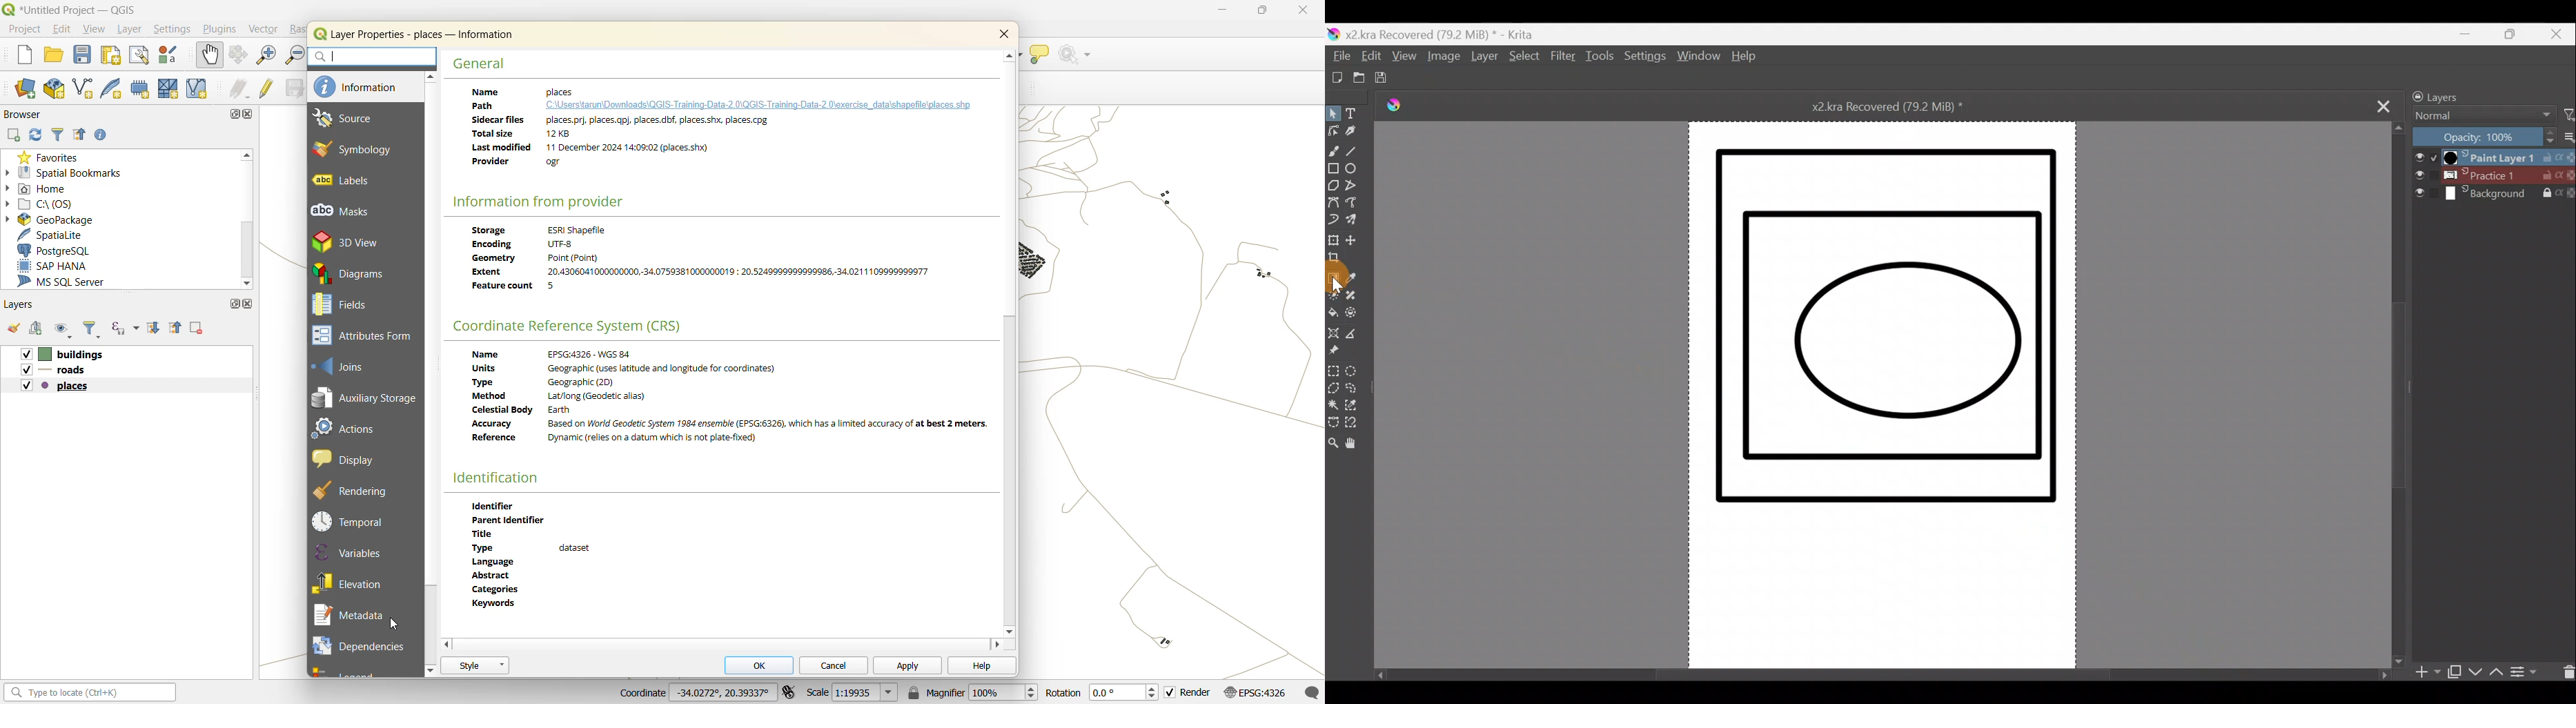 The width and height of the screenshot is (2576, 728). Describe the element at coordinates (1358, 315) in the screenshot. I see `Enclose & fill tool` at that location.